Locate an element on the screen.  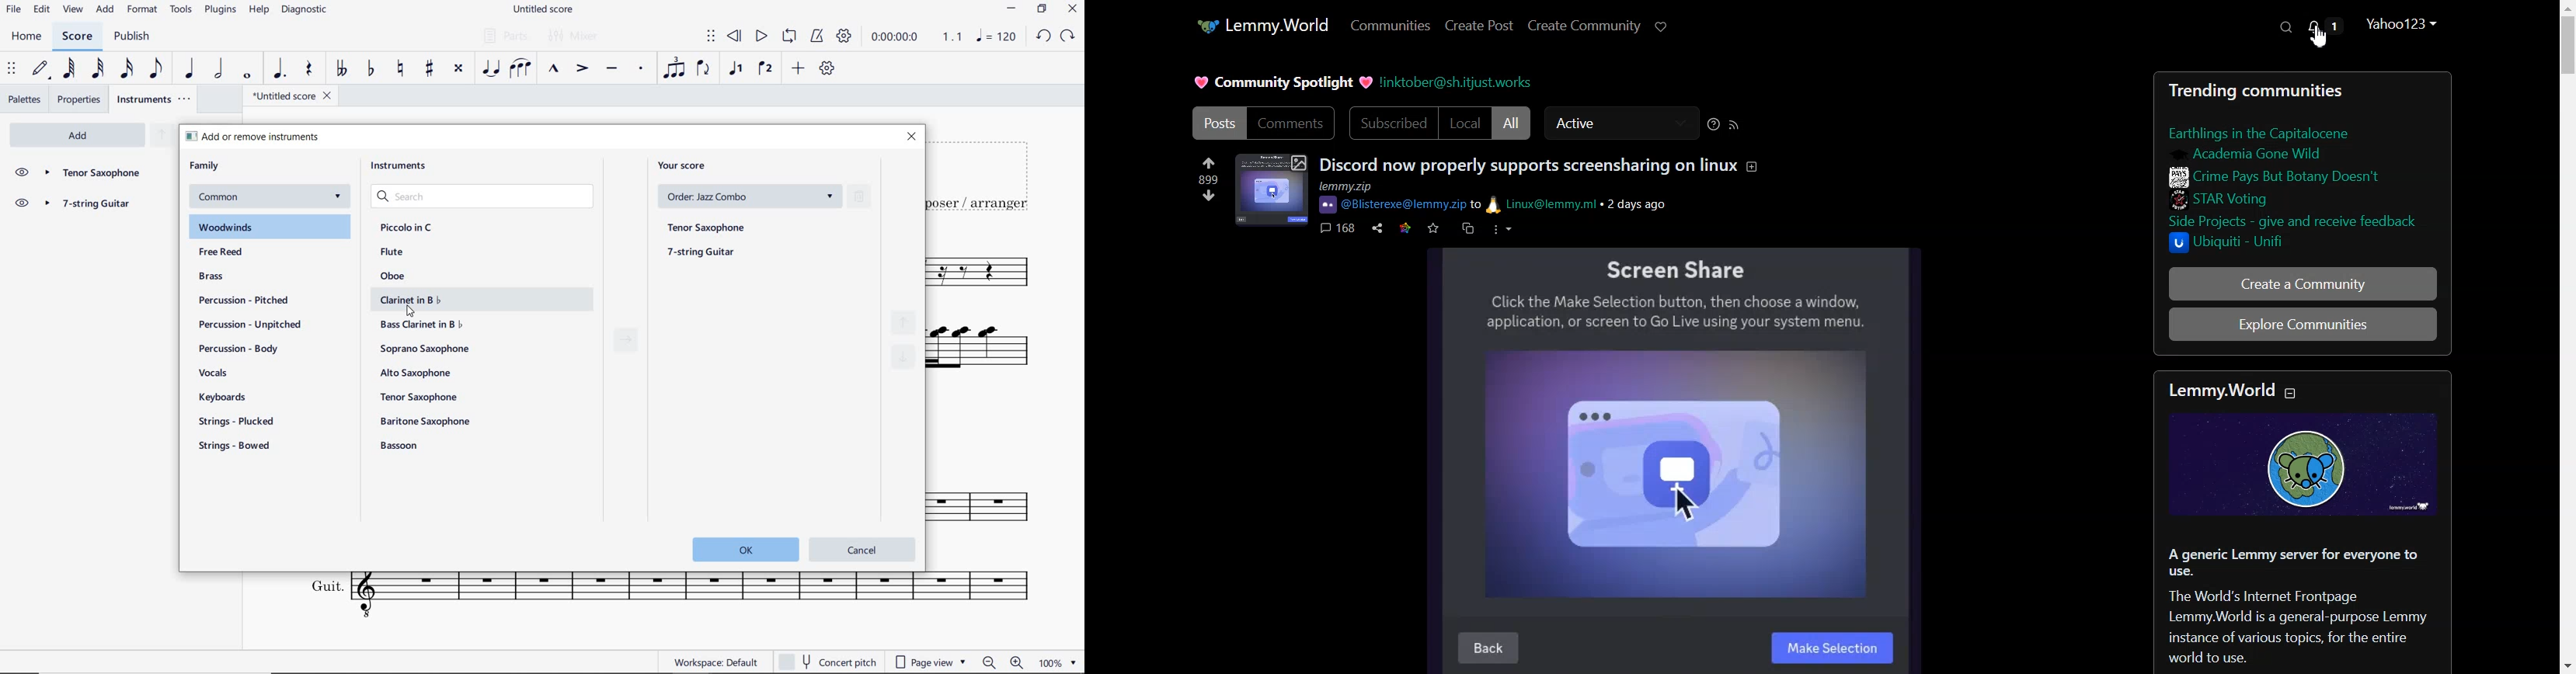
WORKSPACE: DEFAULT is located at coordinates (716, 660).